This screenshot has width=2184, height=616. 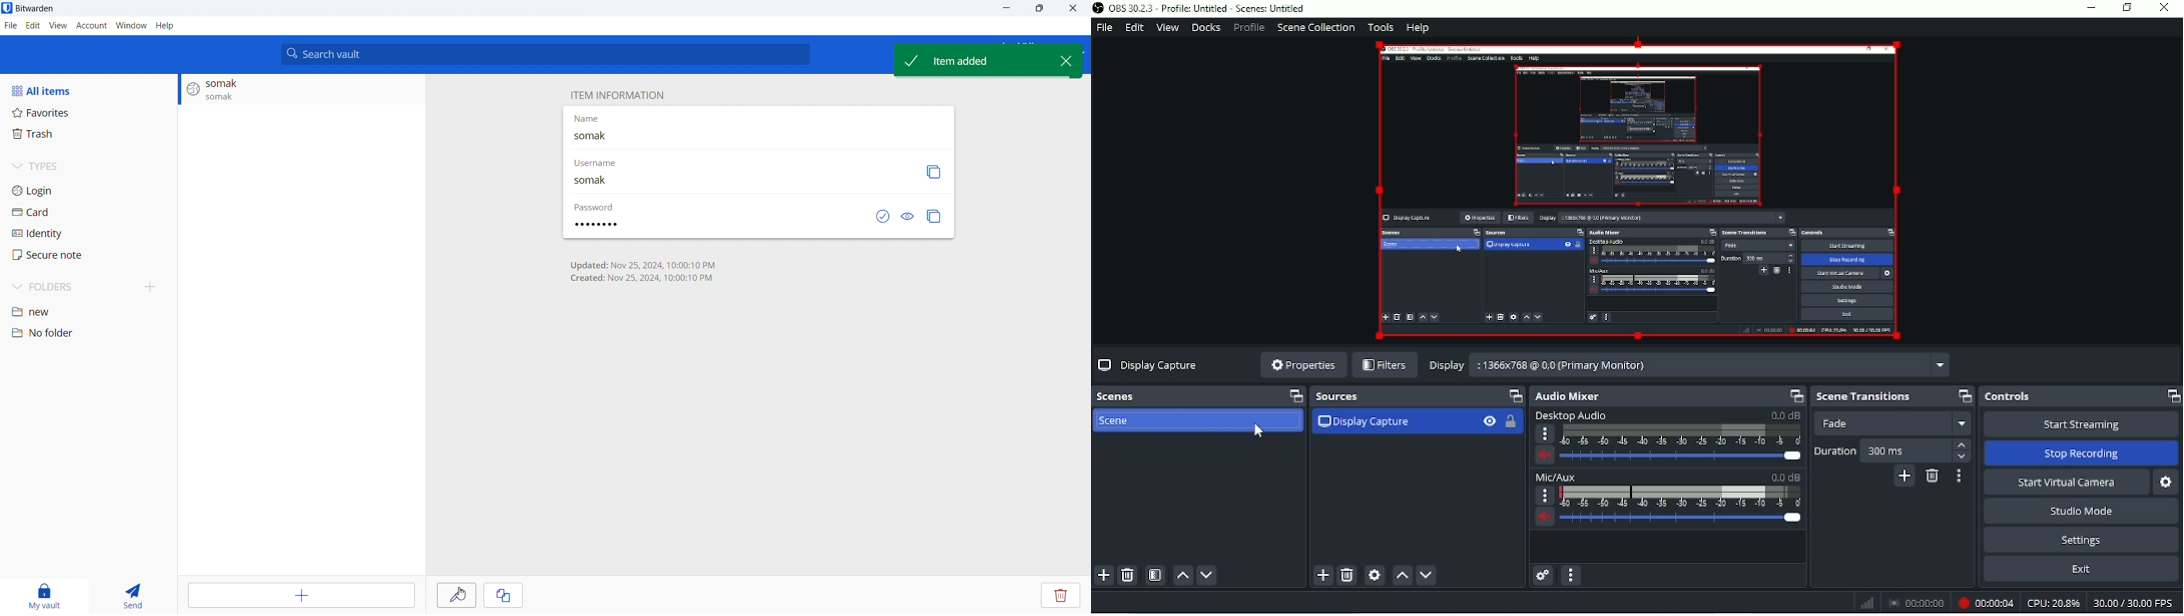 I want to click on Open source properties, so click(x=1375, y=575).